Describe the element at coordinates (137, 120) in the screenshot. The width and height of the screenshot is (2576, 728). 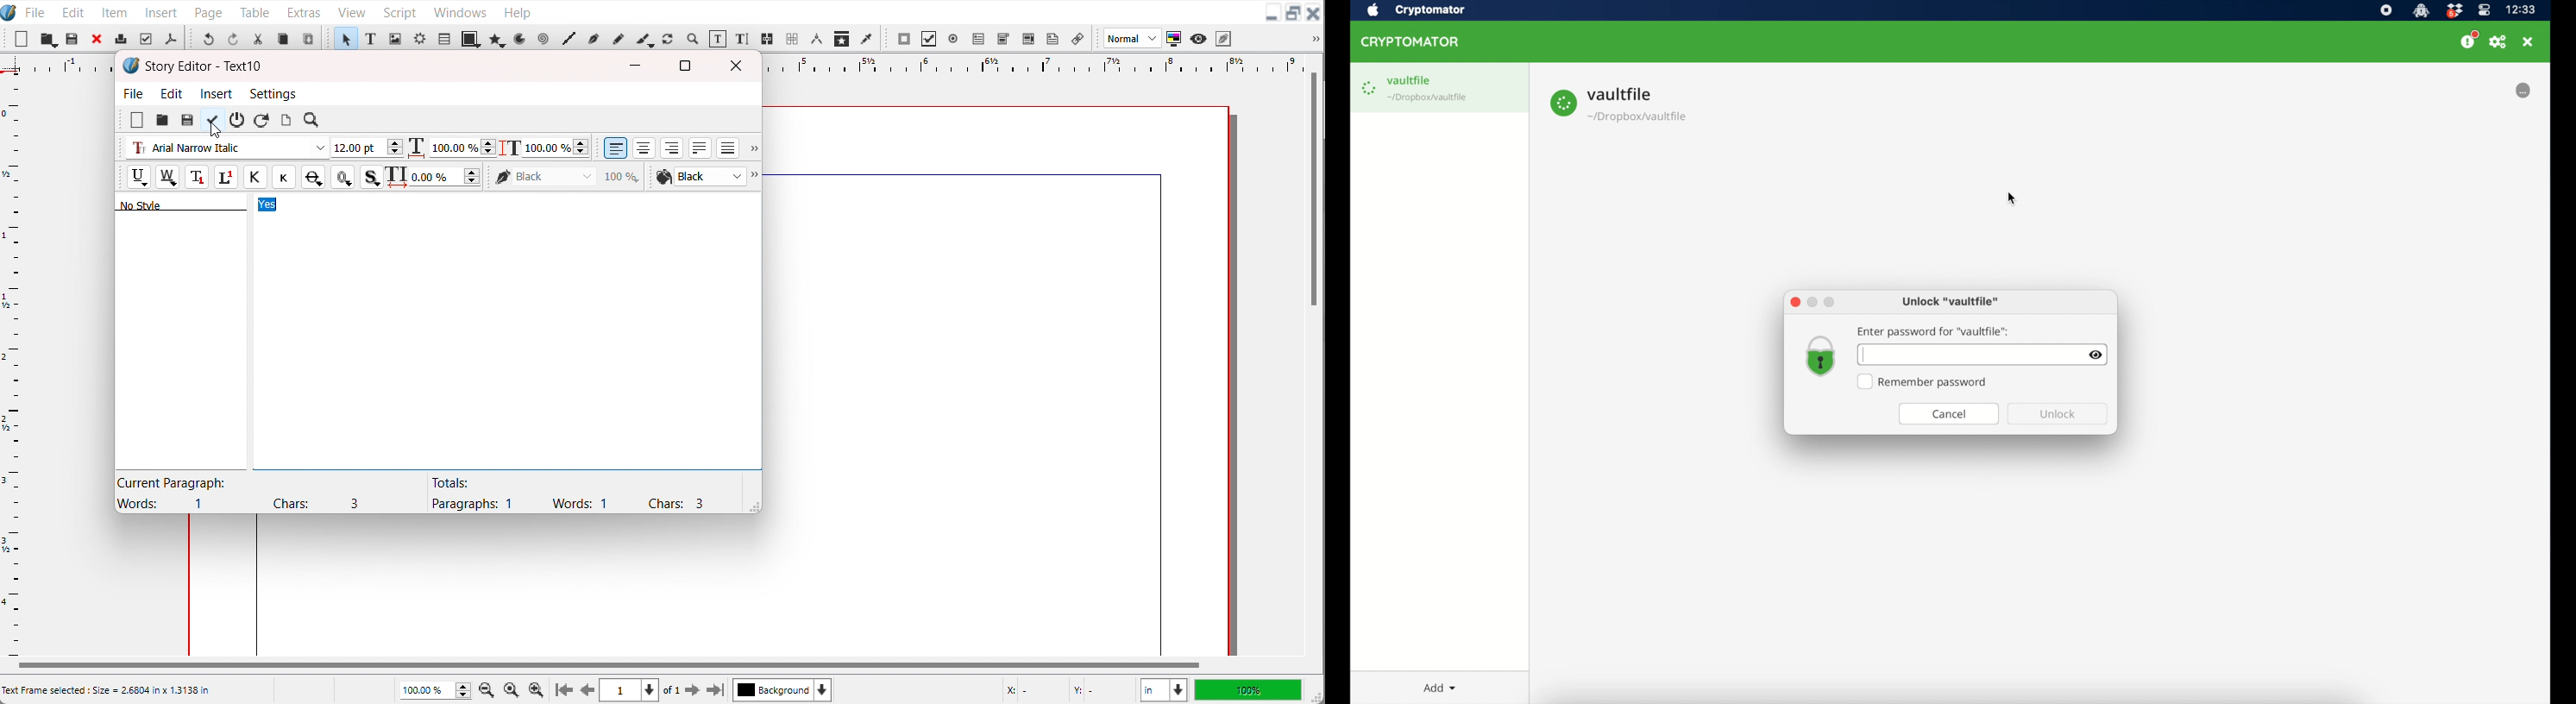
I see `New ` at that location.